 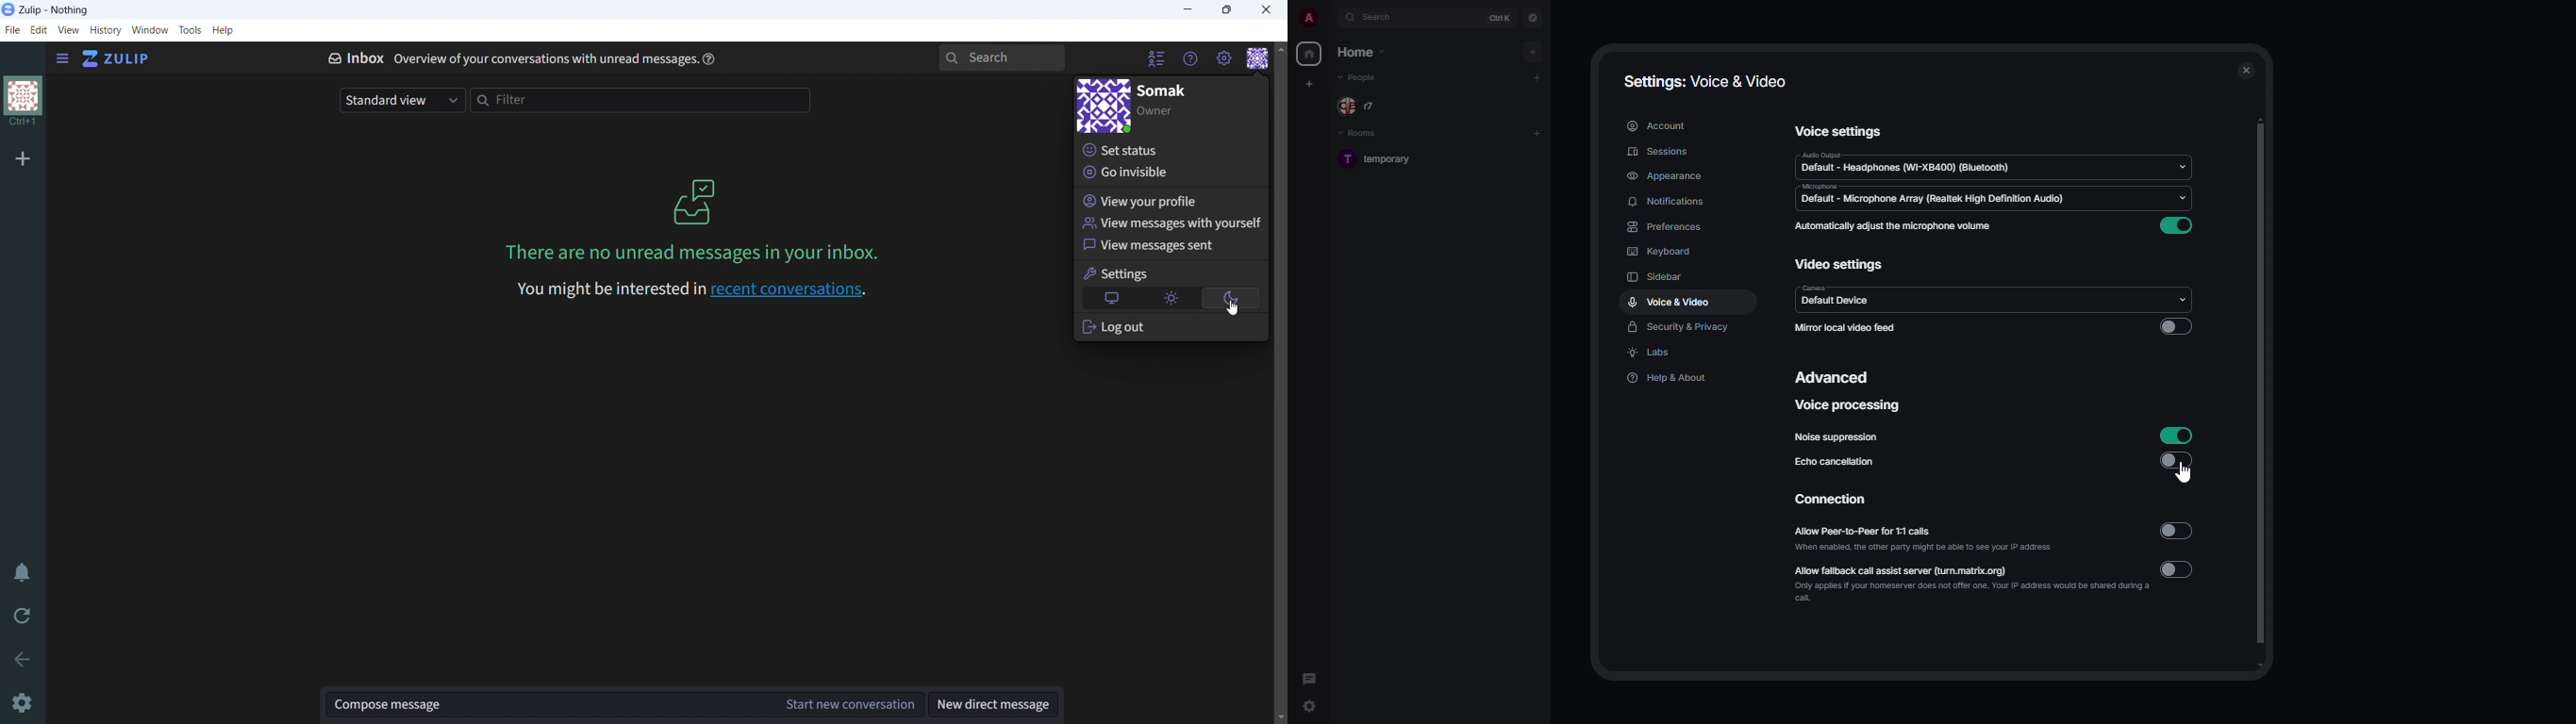 I want to click on voice settings, so click(x=1842, y=131).